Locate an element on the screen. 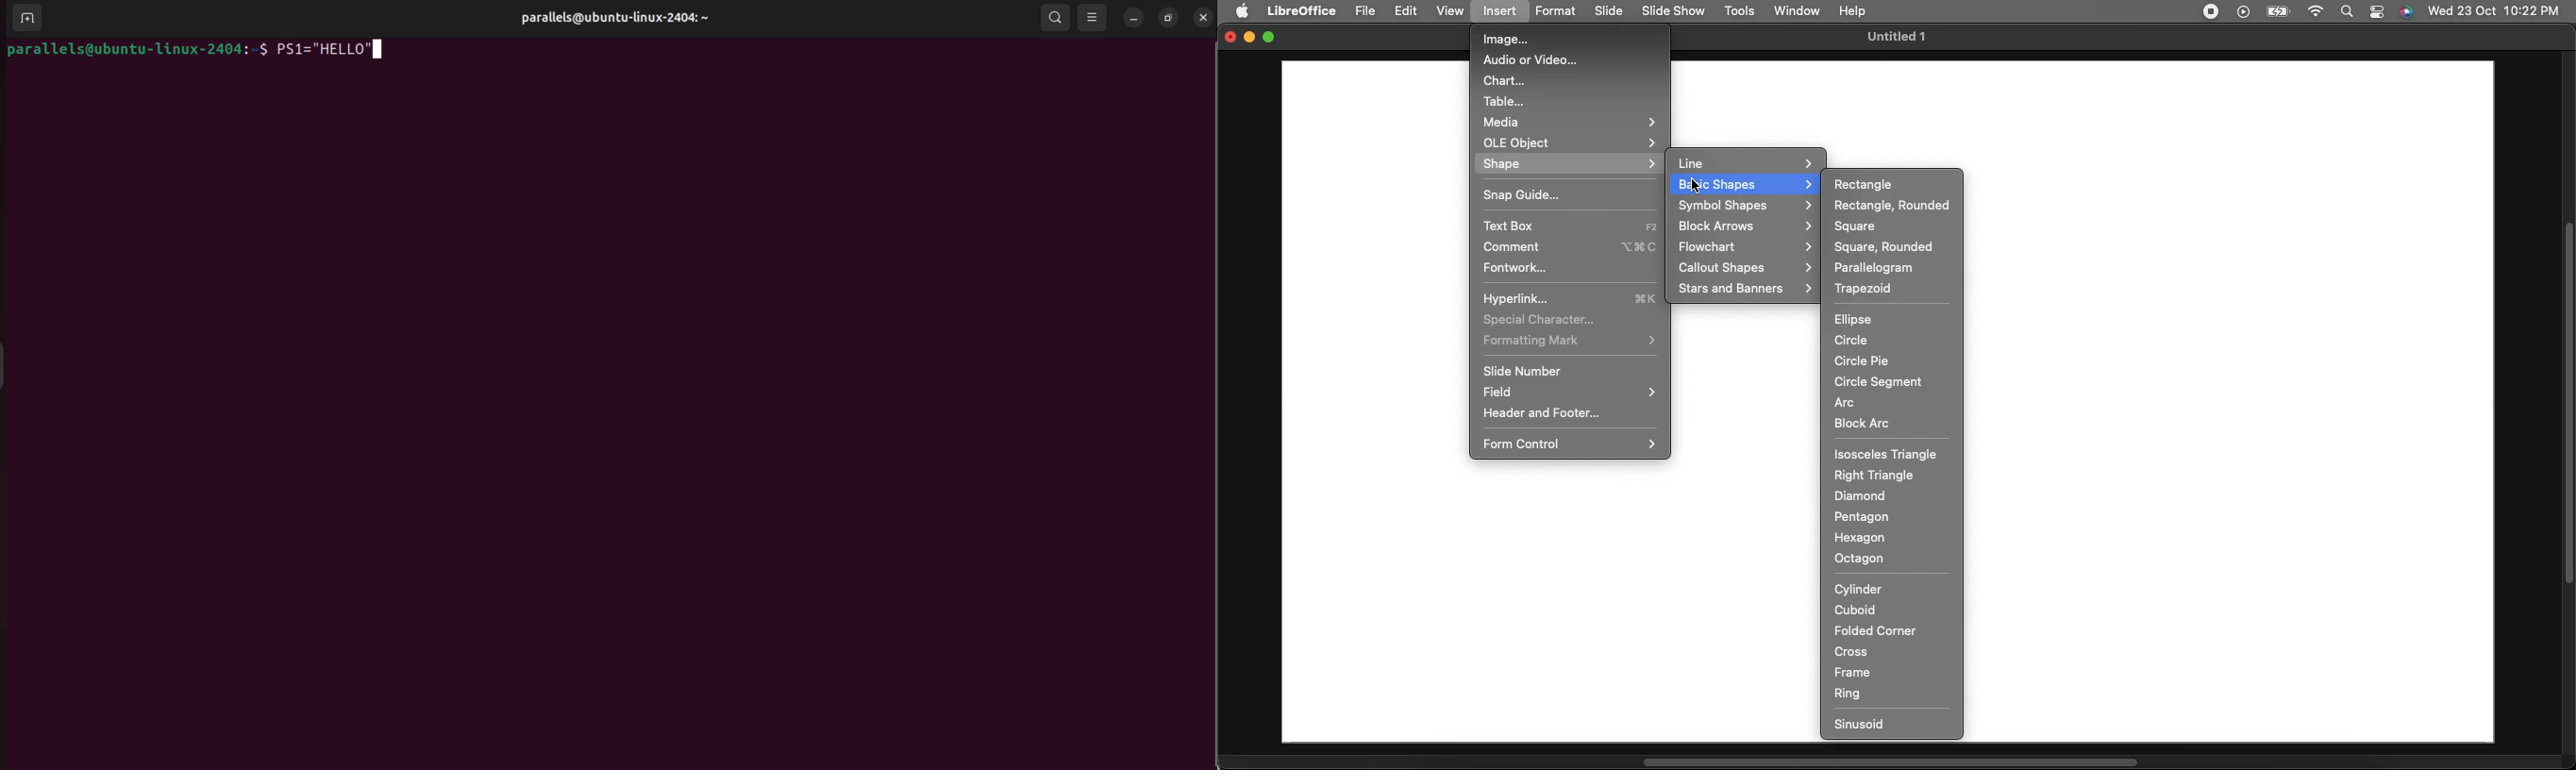 This screenshot has height=784, width=2576. Diamond is located at coordinates (1863, 495).